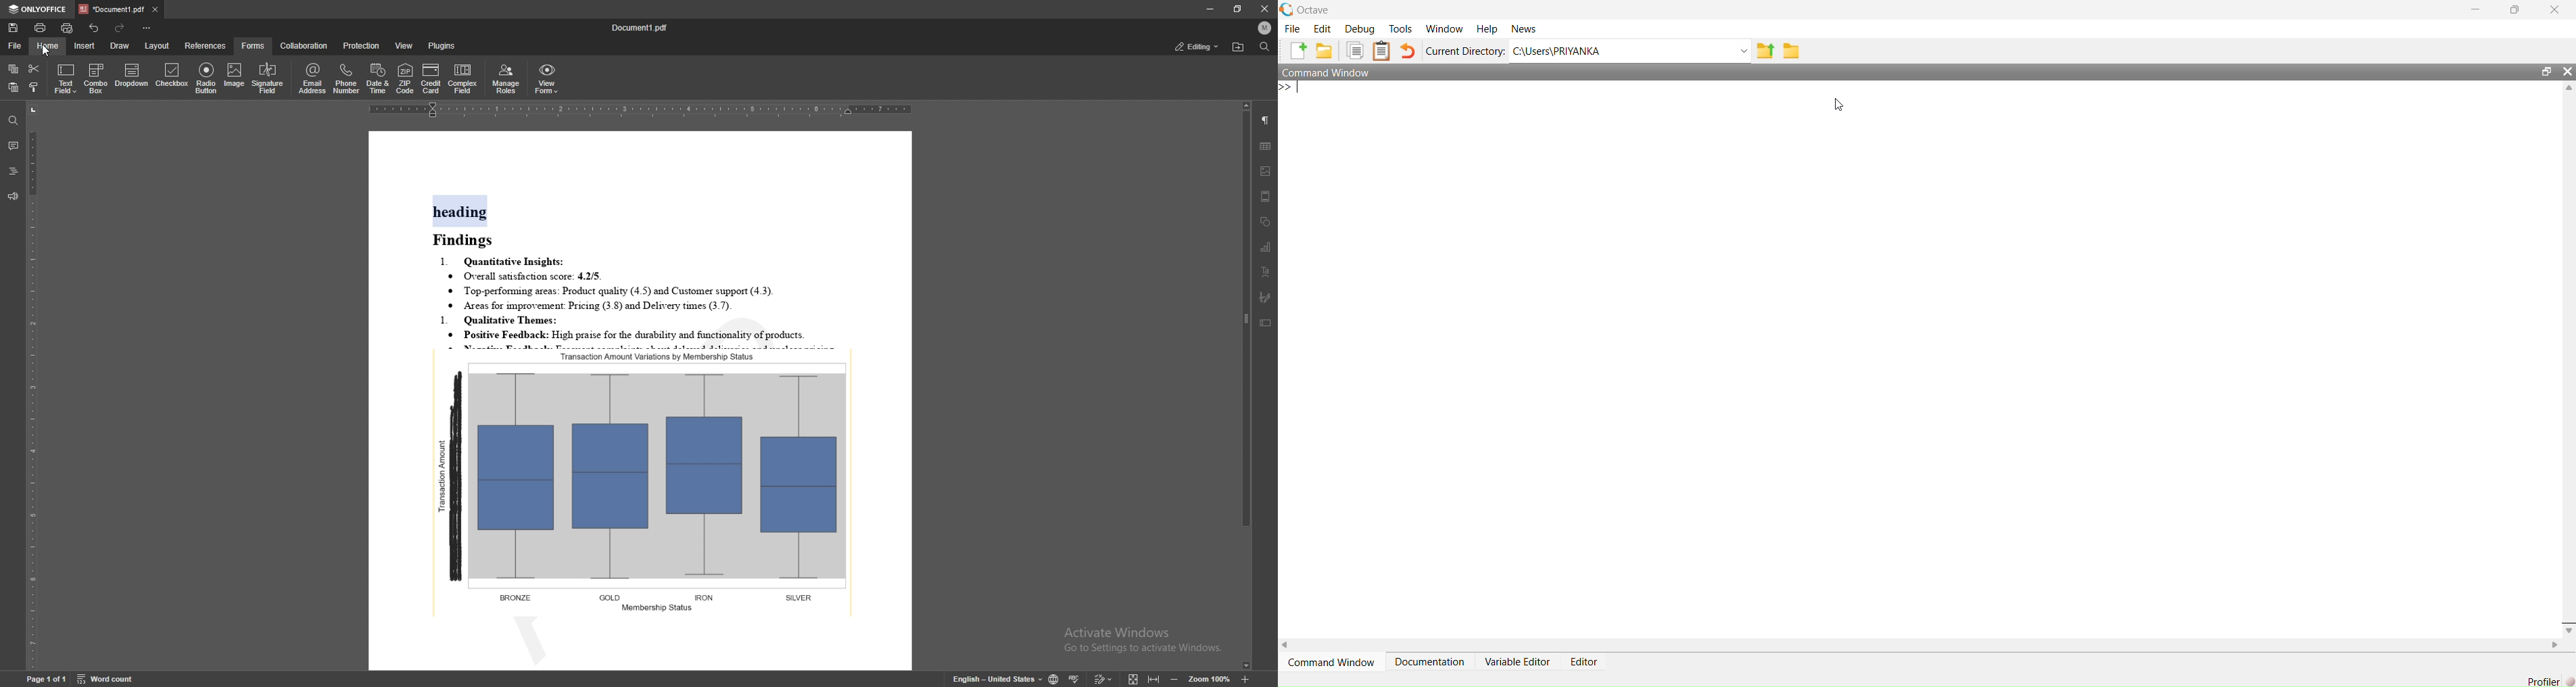 The height and width of the screenshot is (700, 2576). I want to click on heading, so click(461, 212).